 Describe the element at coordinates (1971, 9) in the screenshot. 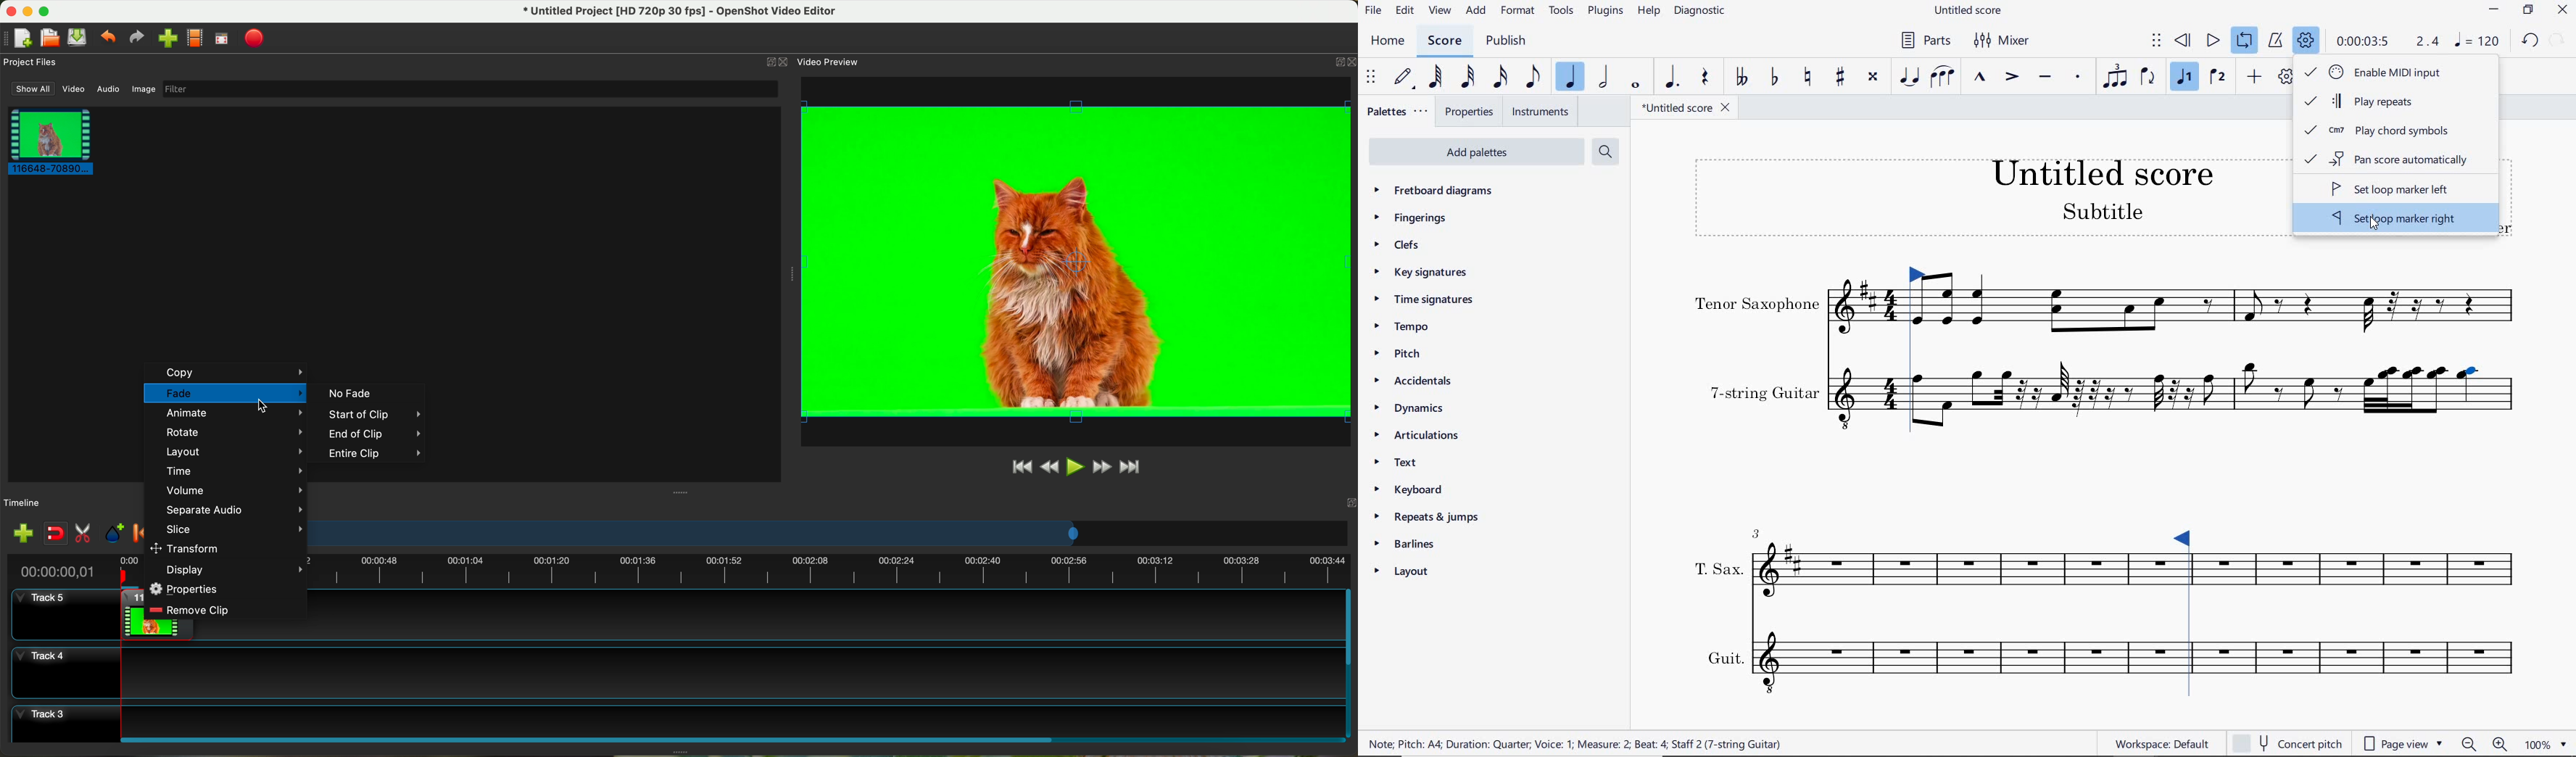

I see `FILE NAME` at that location.